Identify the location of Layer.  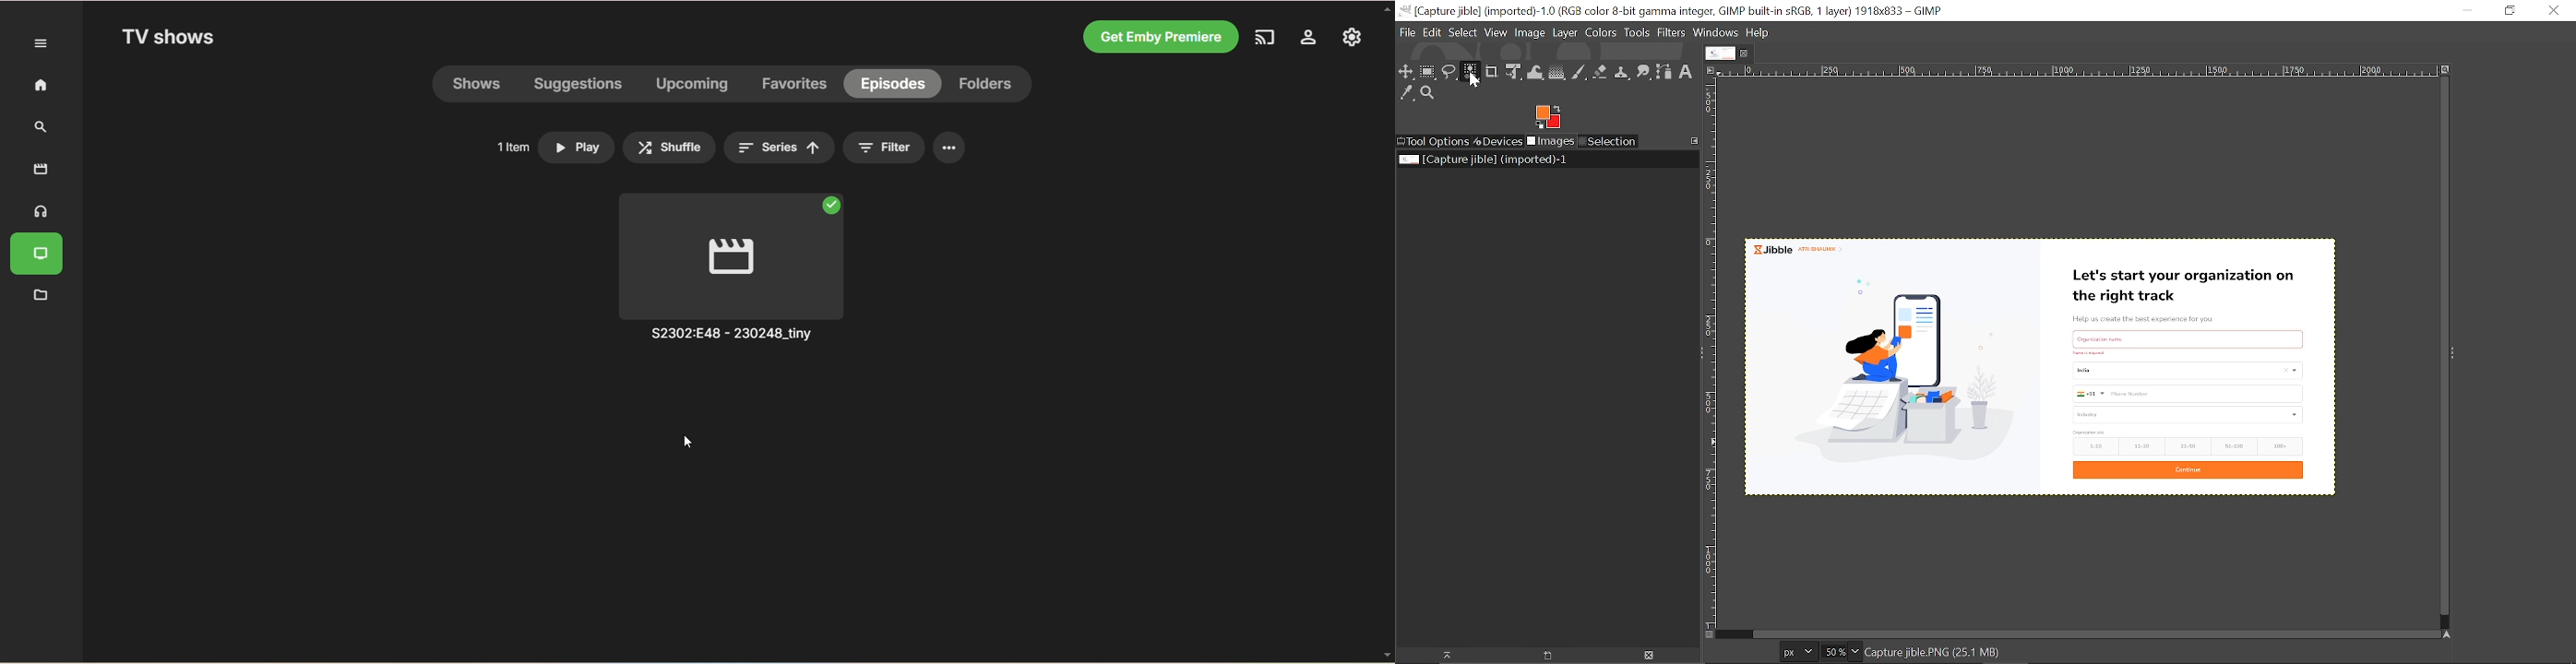
(1565, 32).